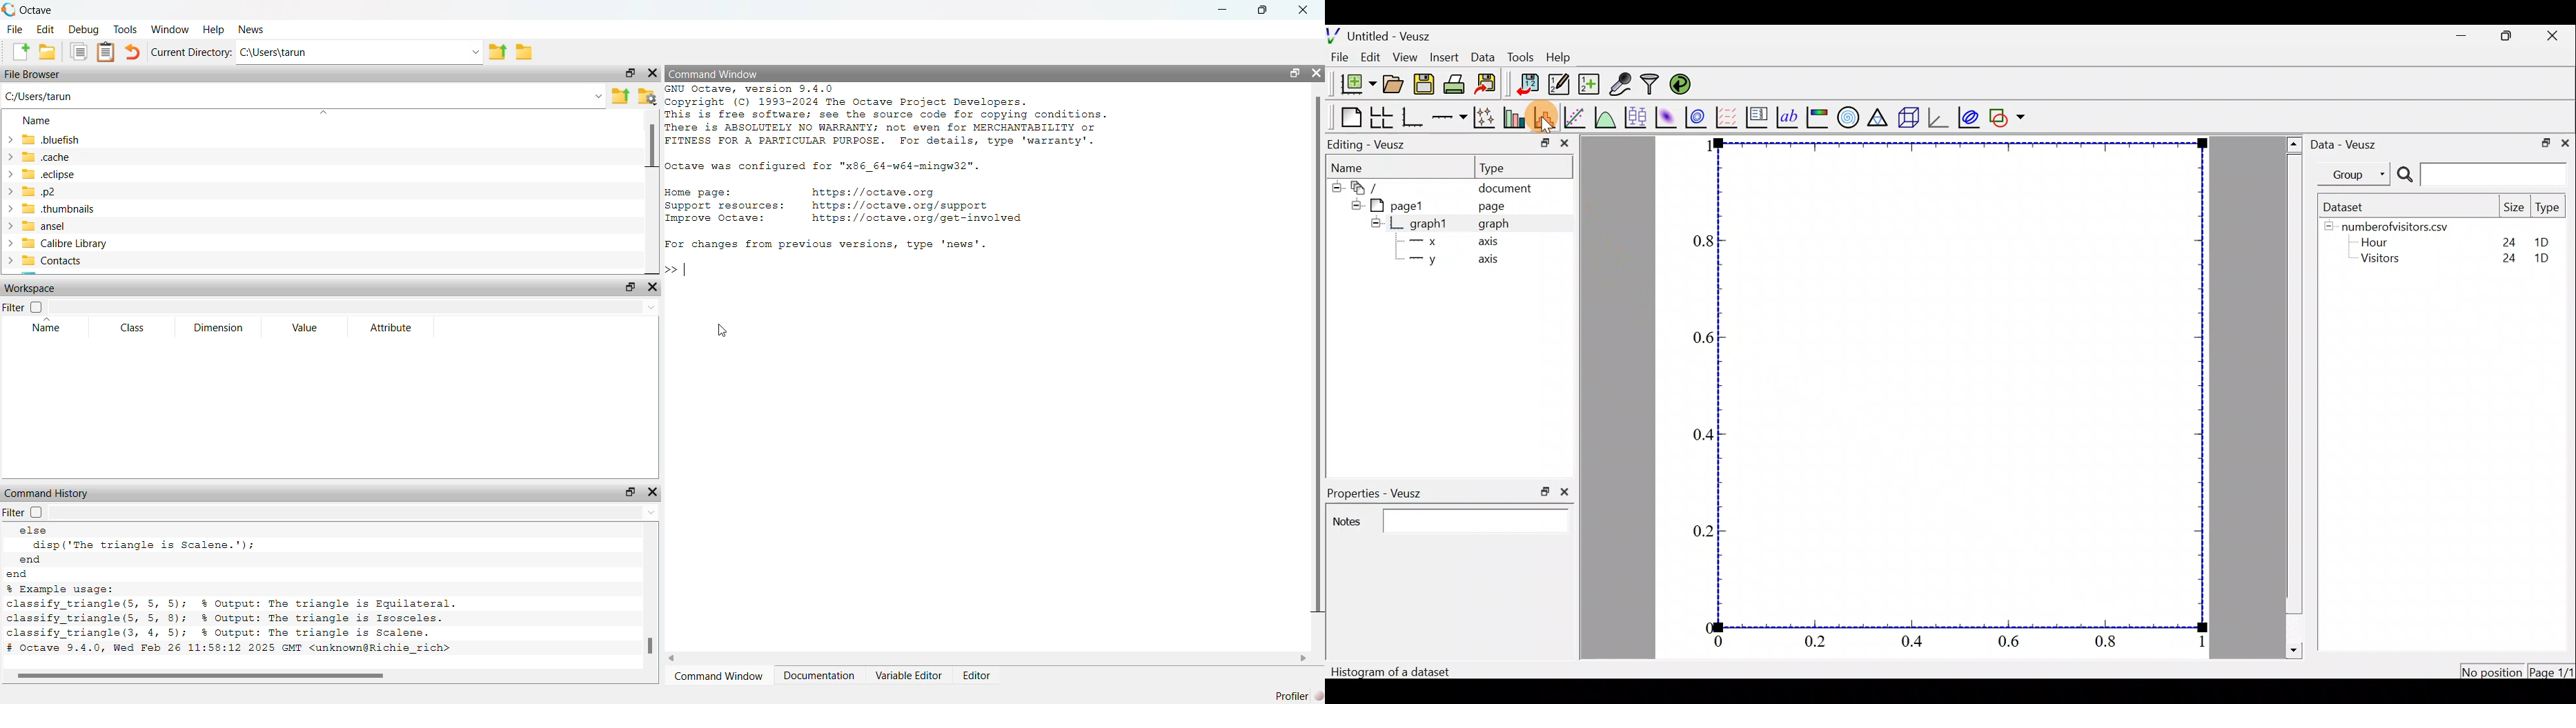  Describe the element at coordinates (132, 328) in the screenshot. I see `class` at that location.